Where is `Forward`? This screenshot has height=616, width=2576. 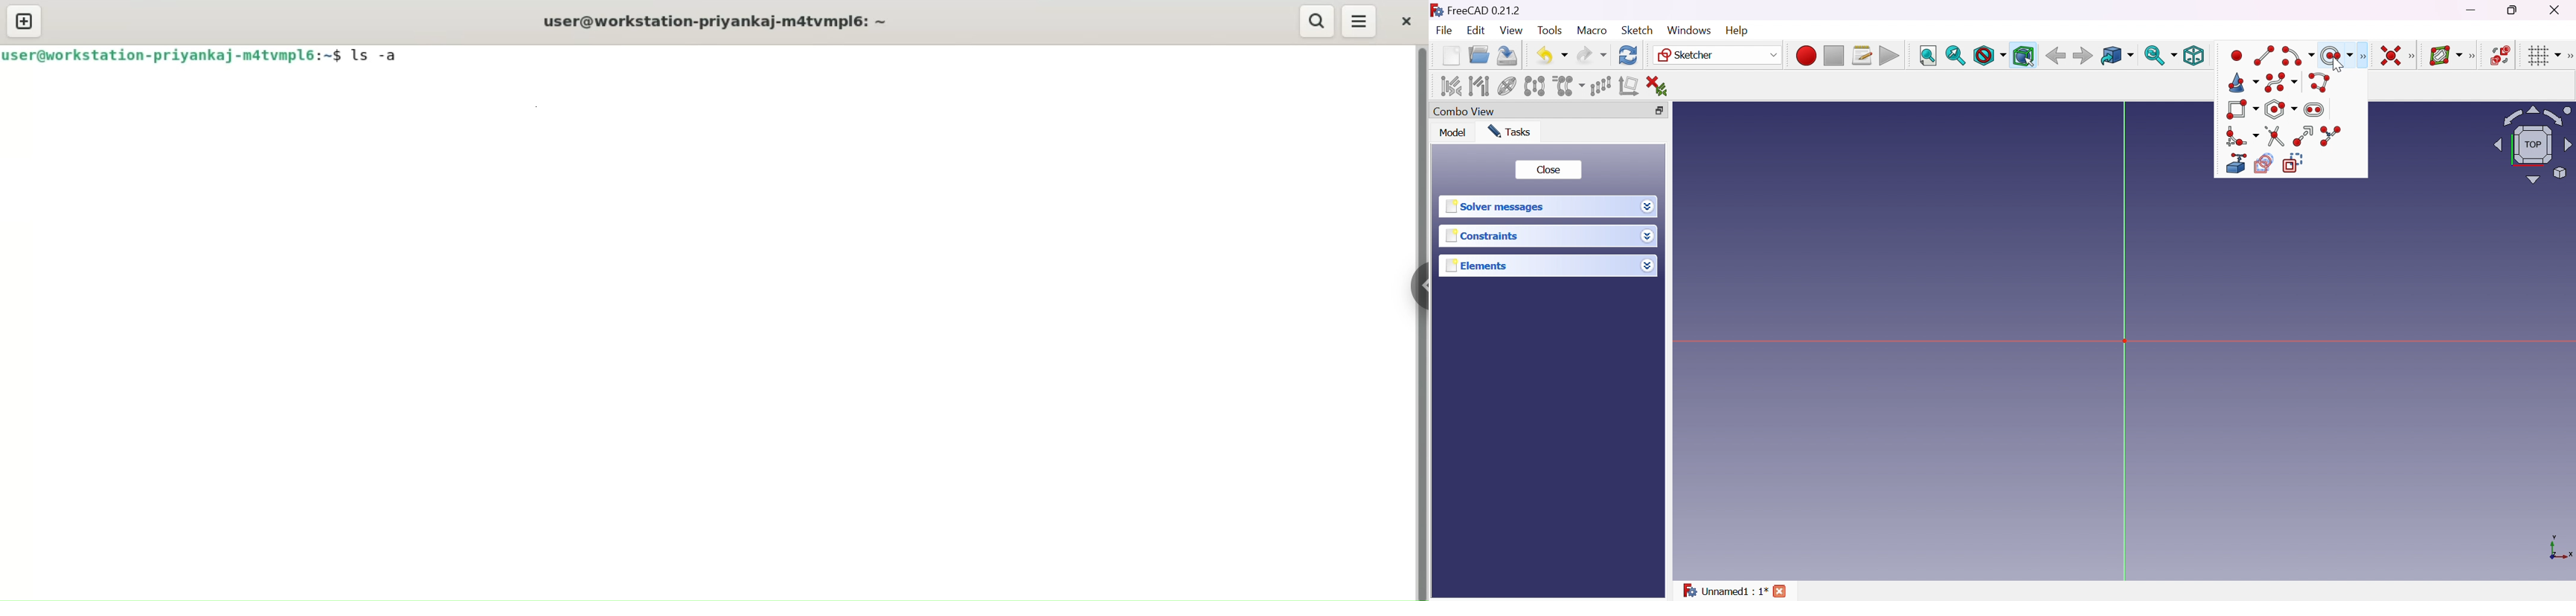 Forward is located at coordinates (2082, 57).